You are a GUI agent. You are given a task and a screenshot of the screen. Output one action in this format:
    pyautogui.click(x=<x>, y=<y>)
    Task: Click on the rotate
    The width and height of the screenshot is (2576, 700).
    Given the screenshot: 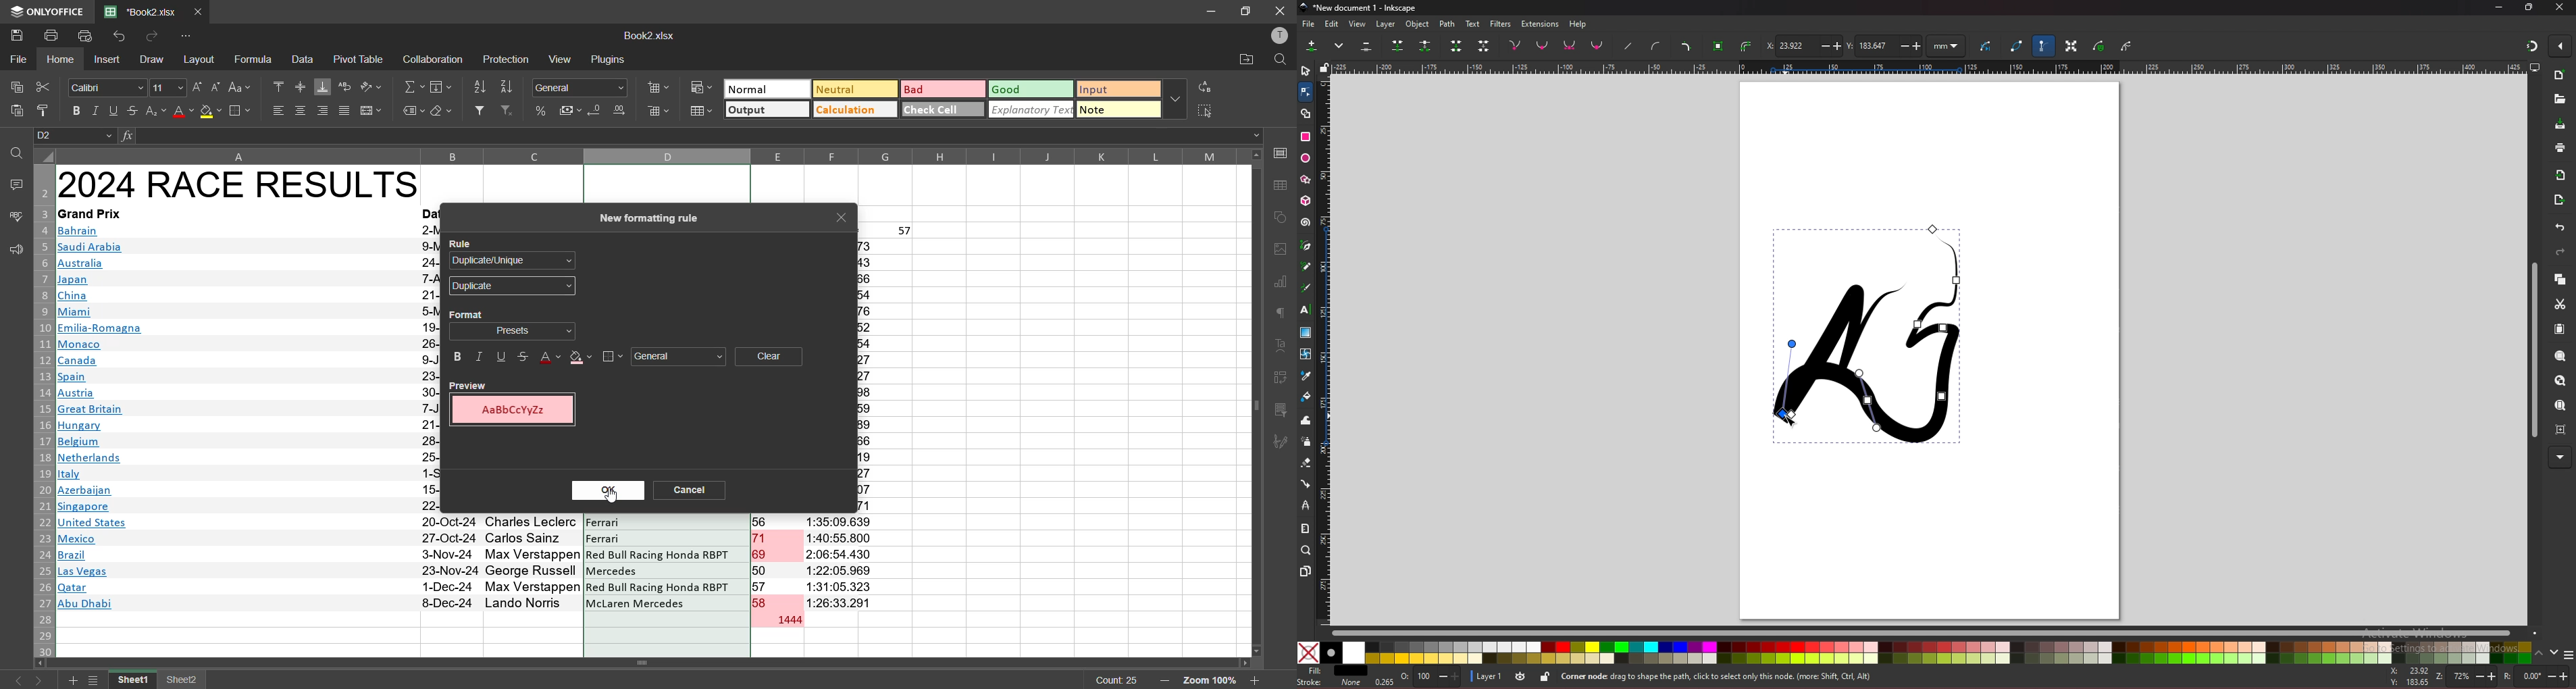 What is the action you would take?
    pyautogui.click(x=2536, y=676)
    